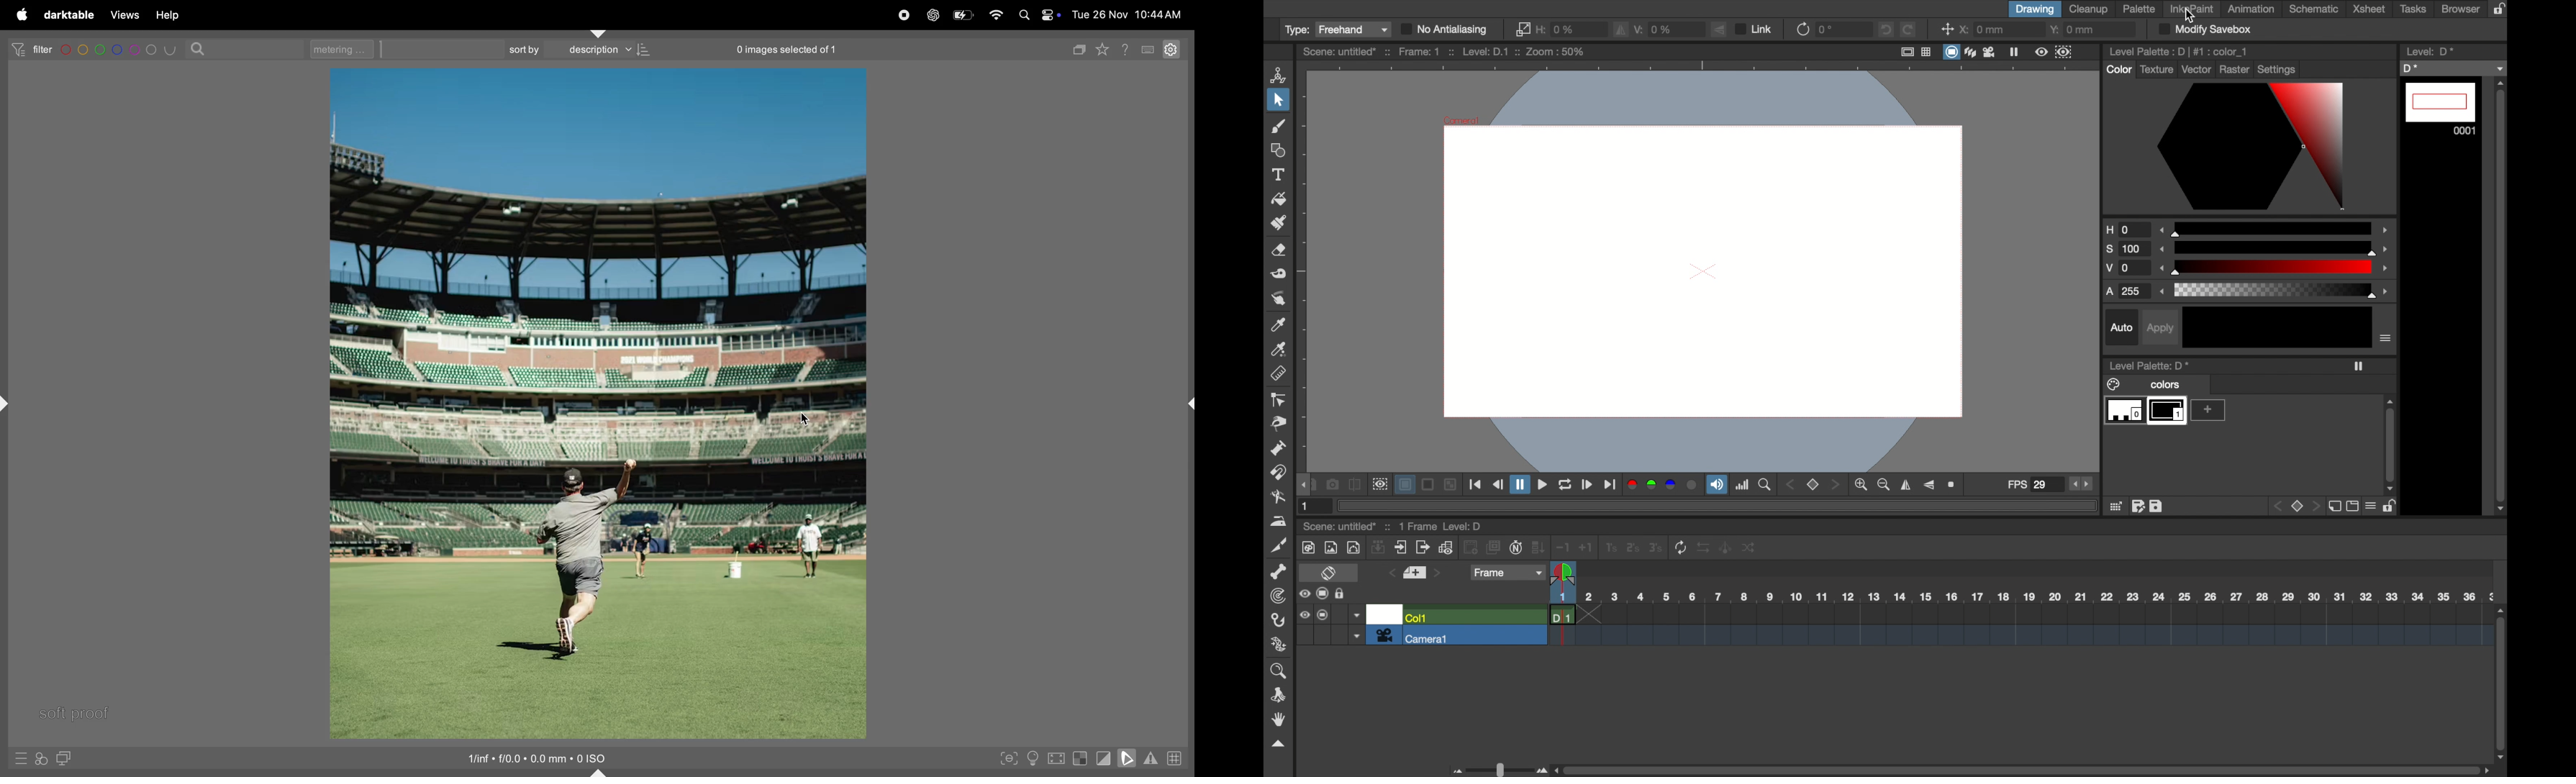 The image size is (2576, 784). What do you see at coordinates (20, 760) in the screenshot?
I see `quick access to presets` at bounding box center [20, 760].